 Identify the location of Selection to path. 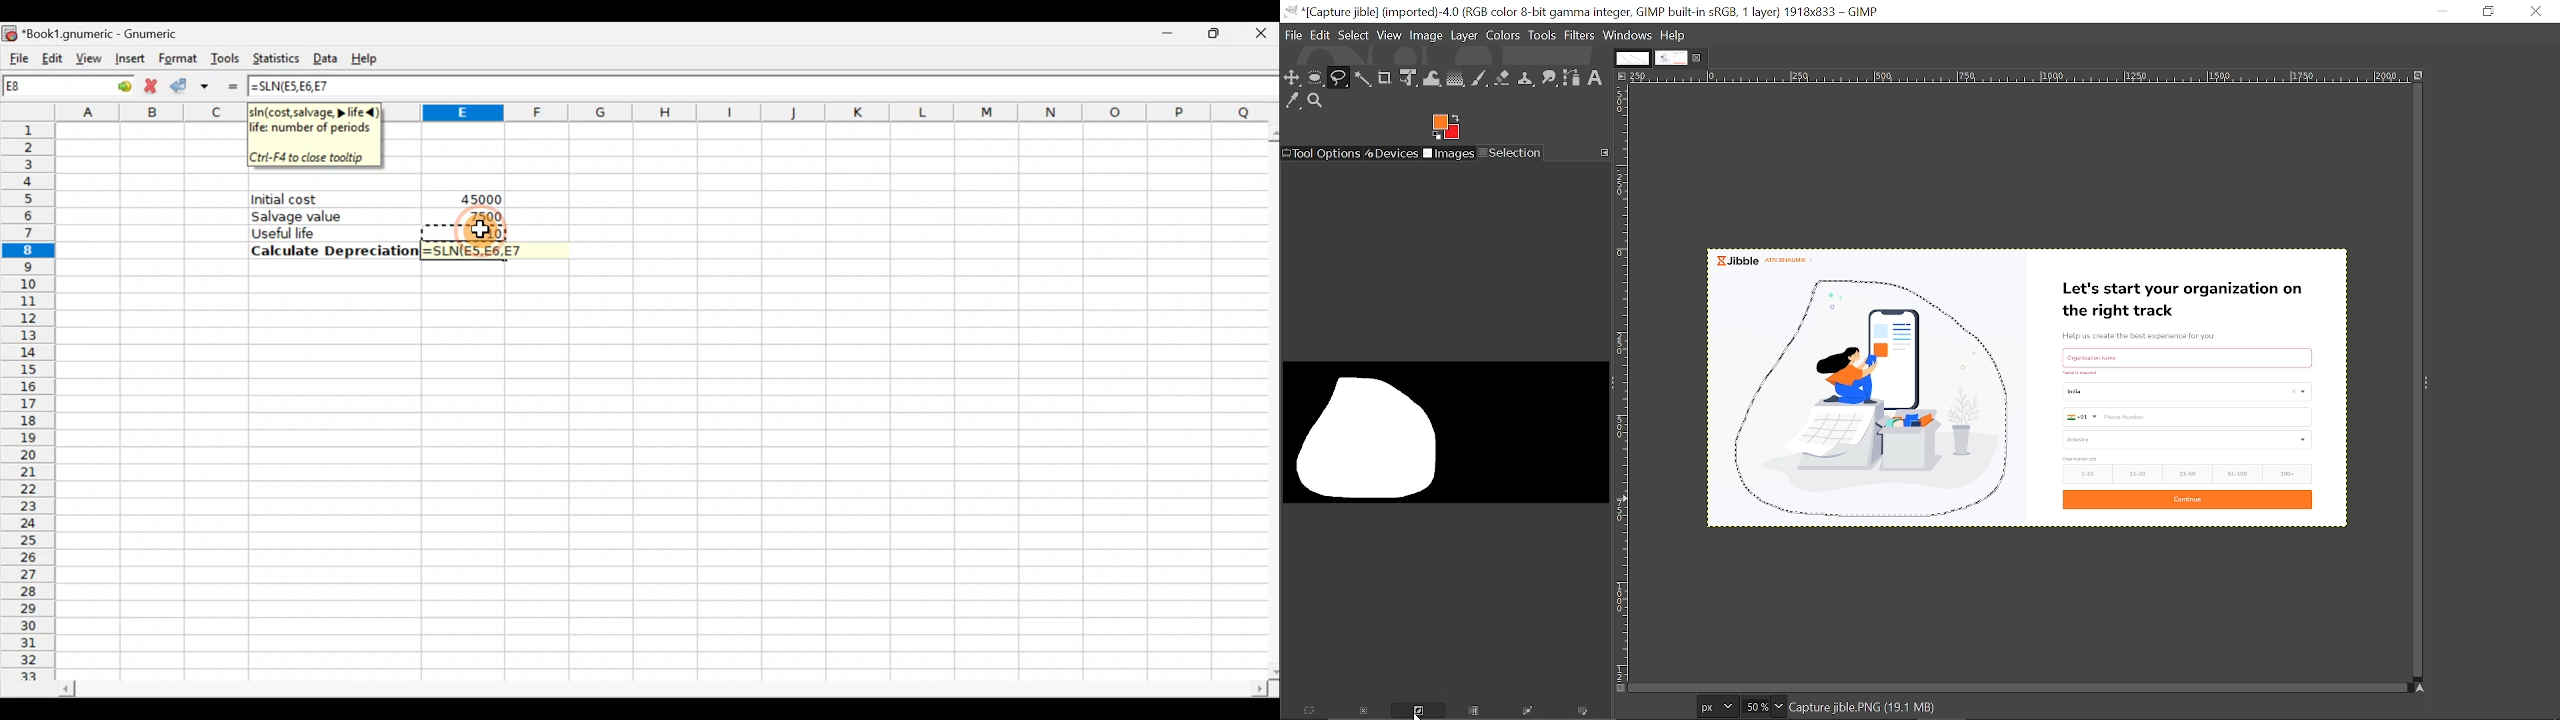
(1530, 713).